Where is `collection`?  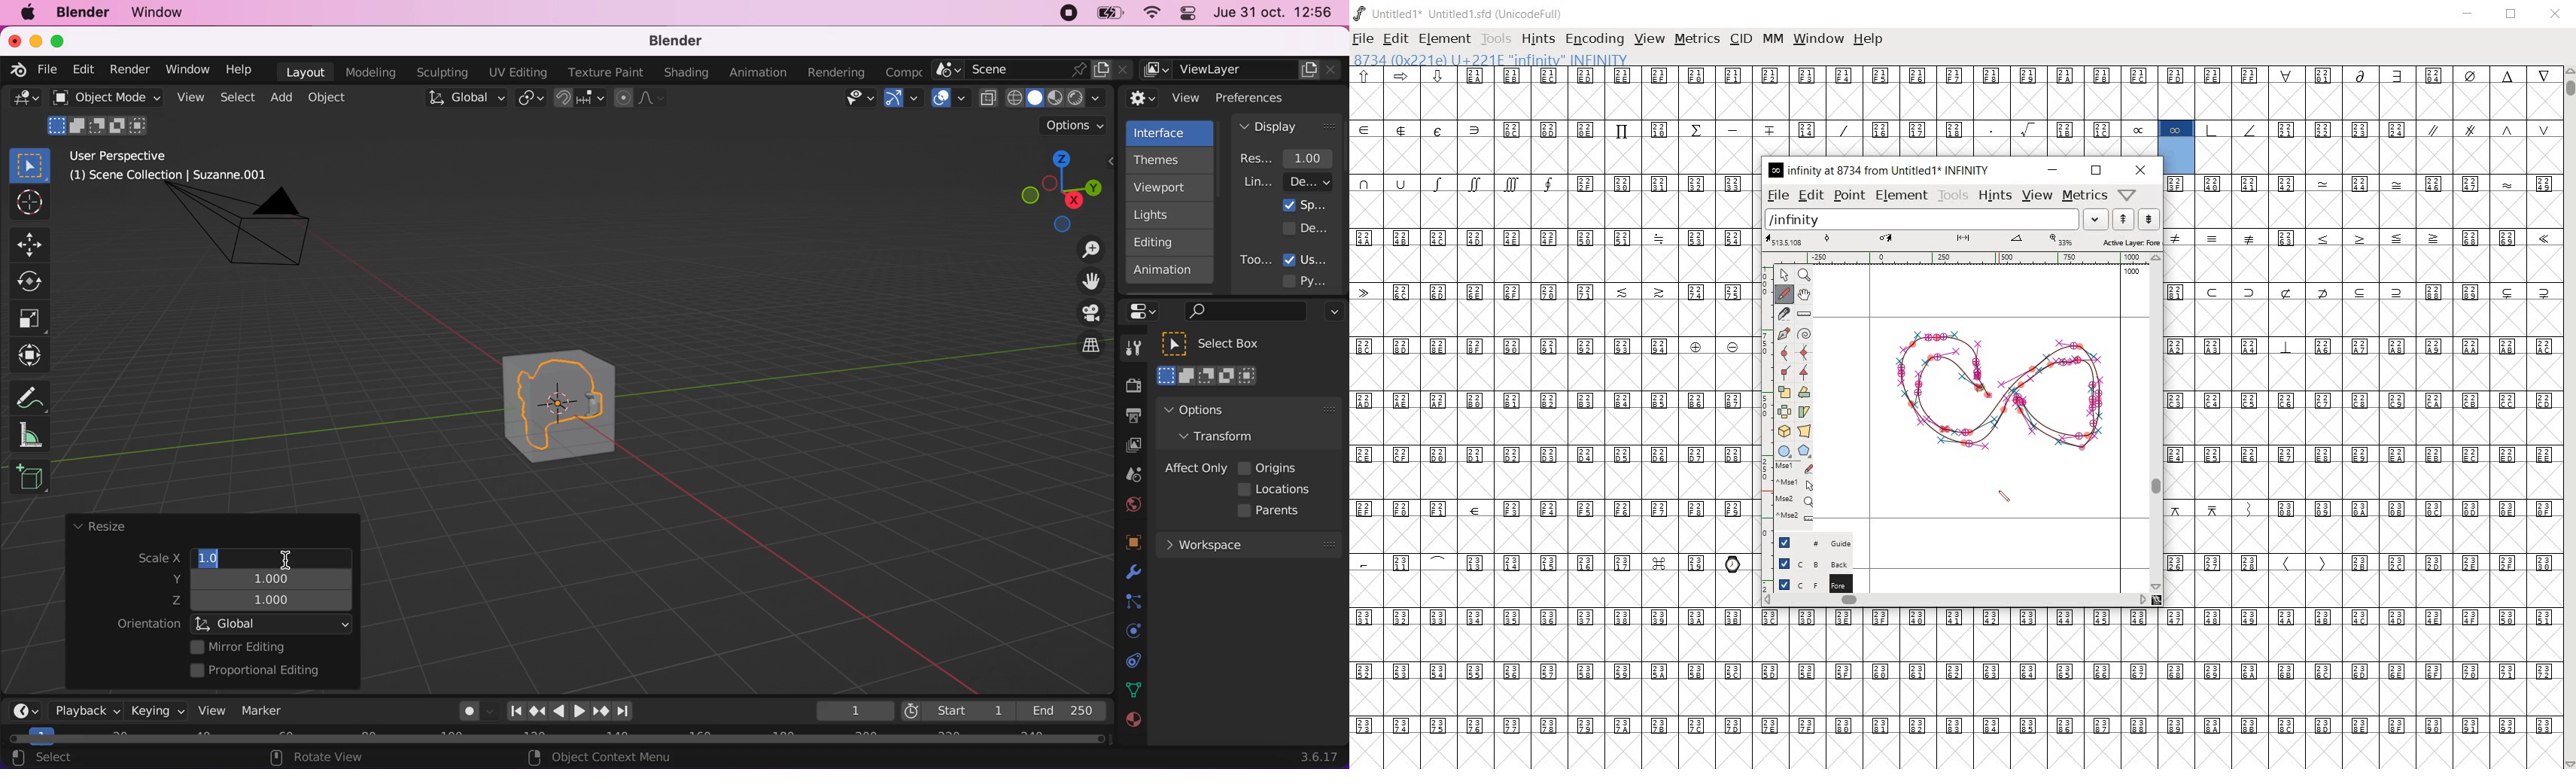 collection is located at coordinates (1131, 661).